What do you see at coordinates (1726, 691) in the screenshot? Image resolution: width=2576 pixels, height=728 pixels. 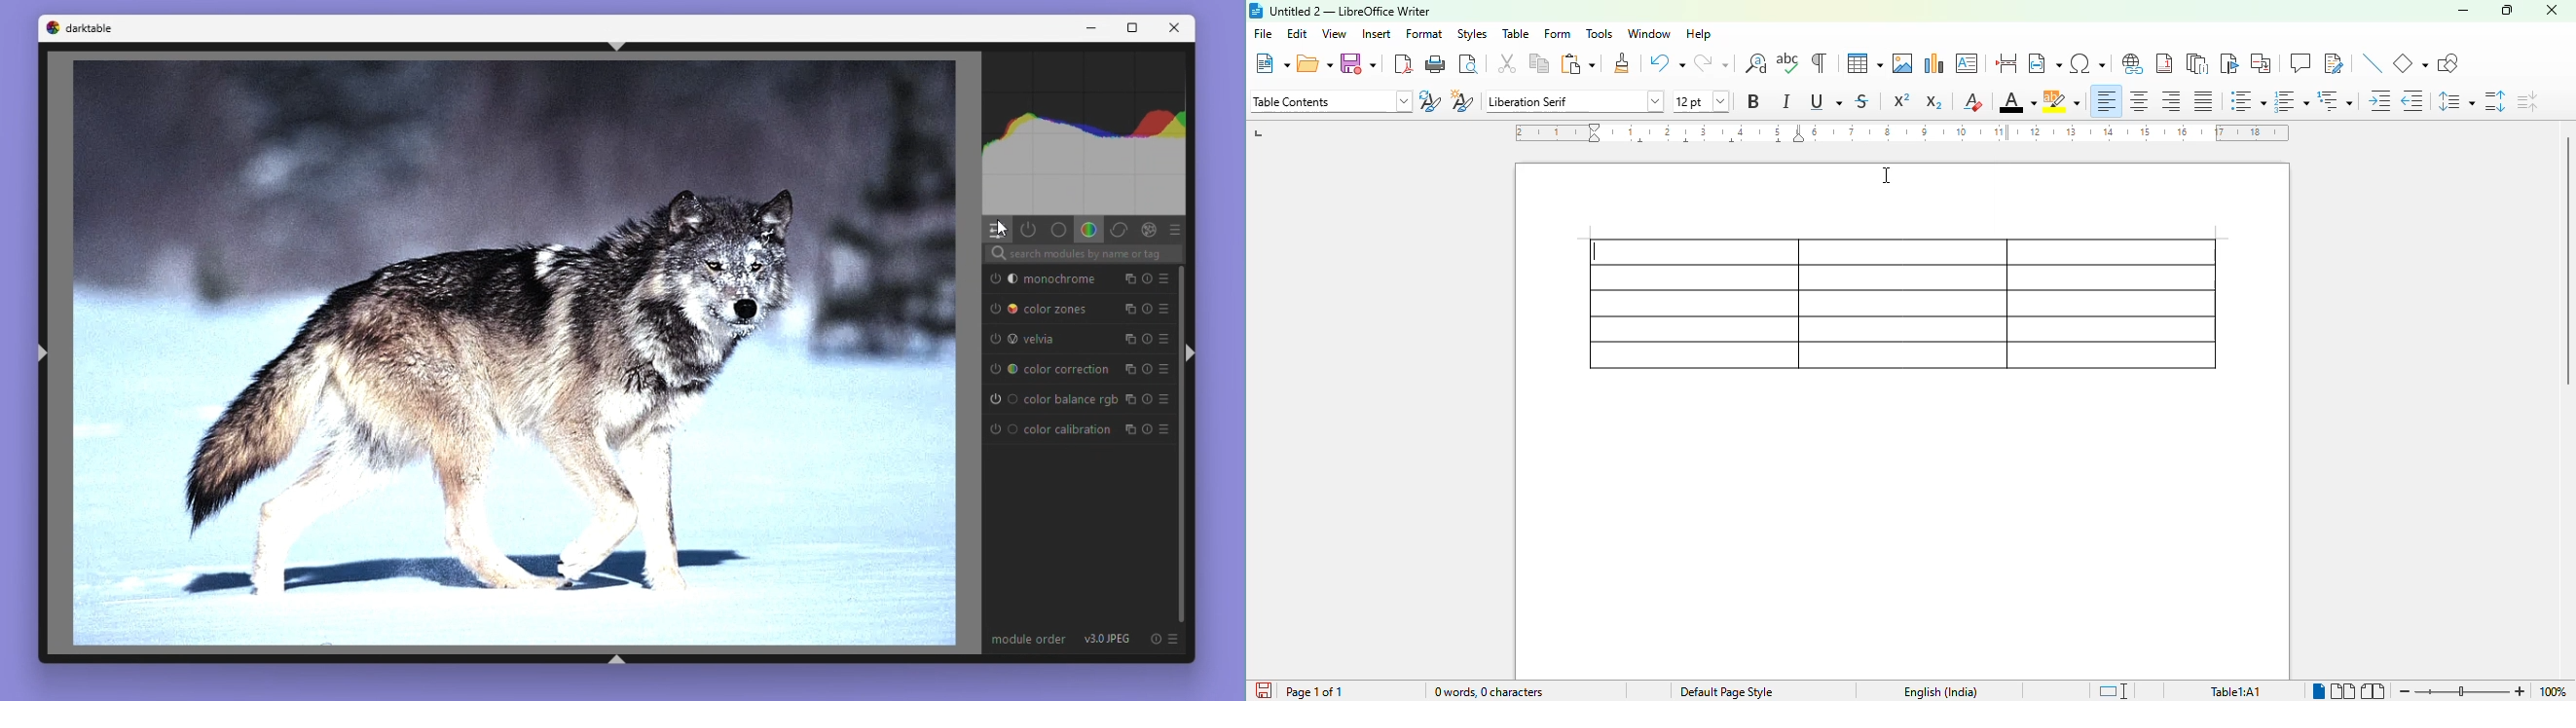 I see `page style` at bounding box center [1726, 691].